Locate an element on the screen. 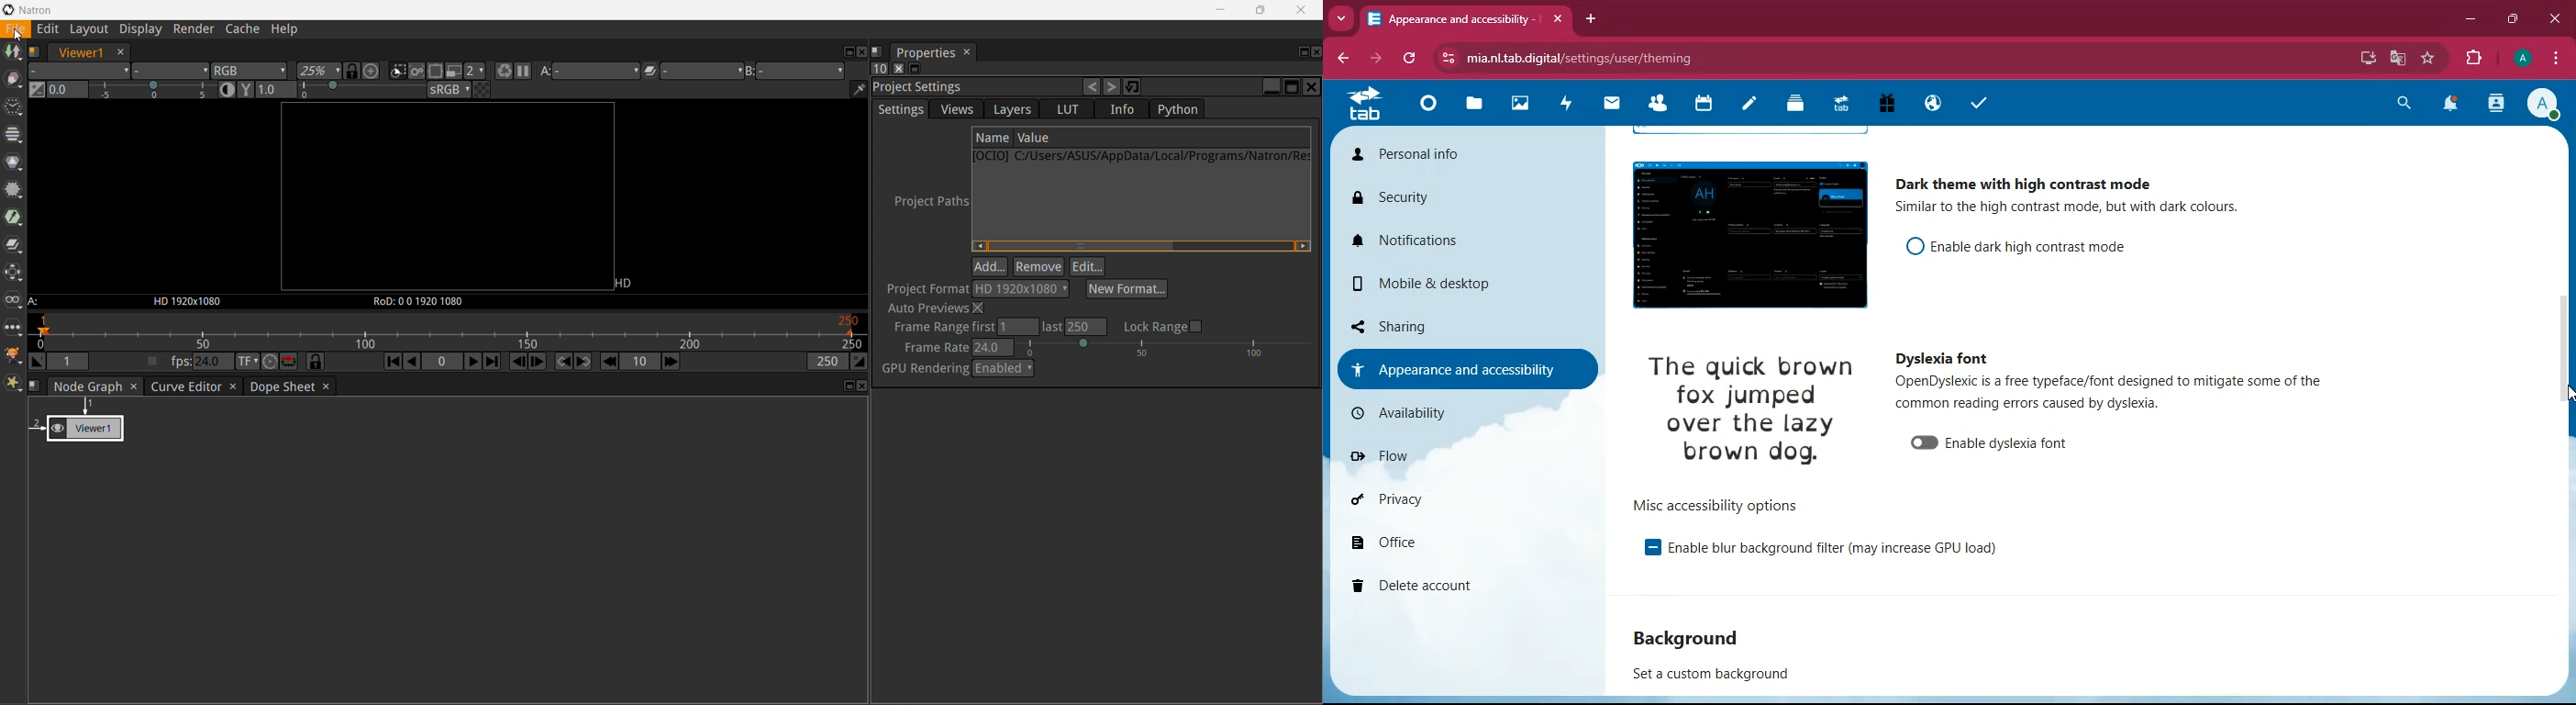  flow is located at coordinates (1453, 461).